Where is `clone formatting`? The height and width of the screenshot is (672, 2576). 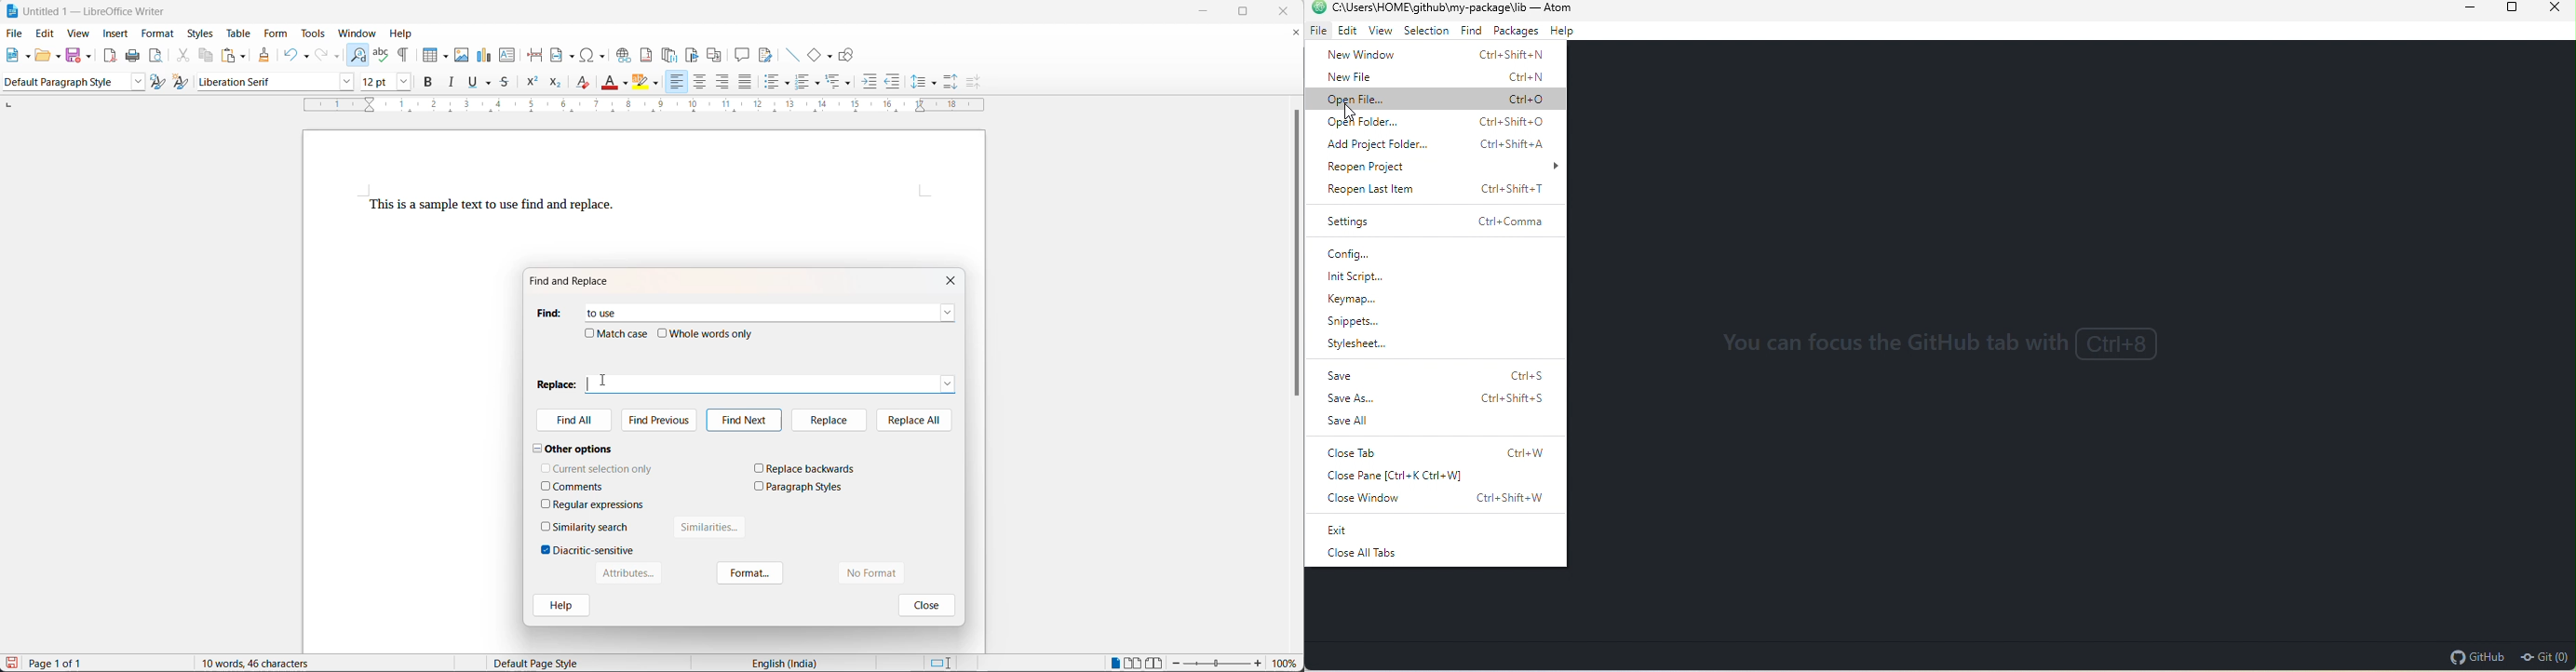
clone formatting is located at coordinates (266, 56).